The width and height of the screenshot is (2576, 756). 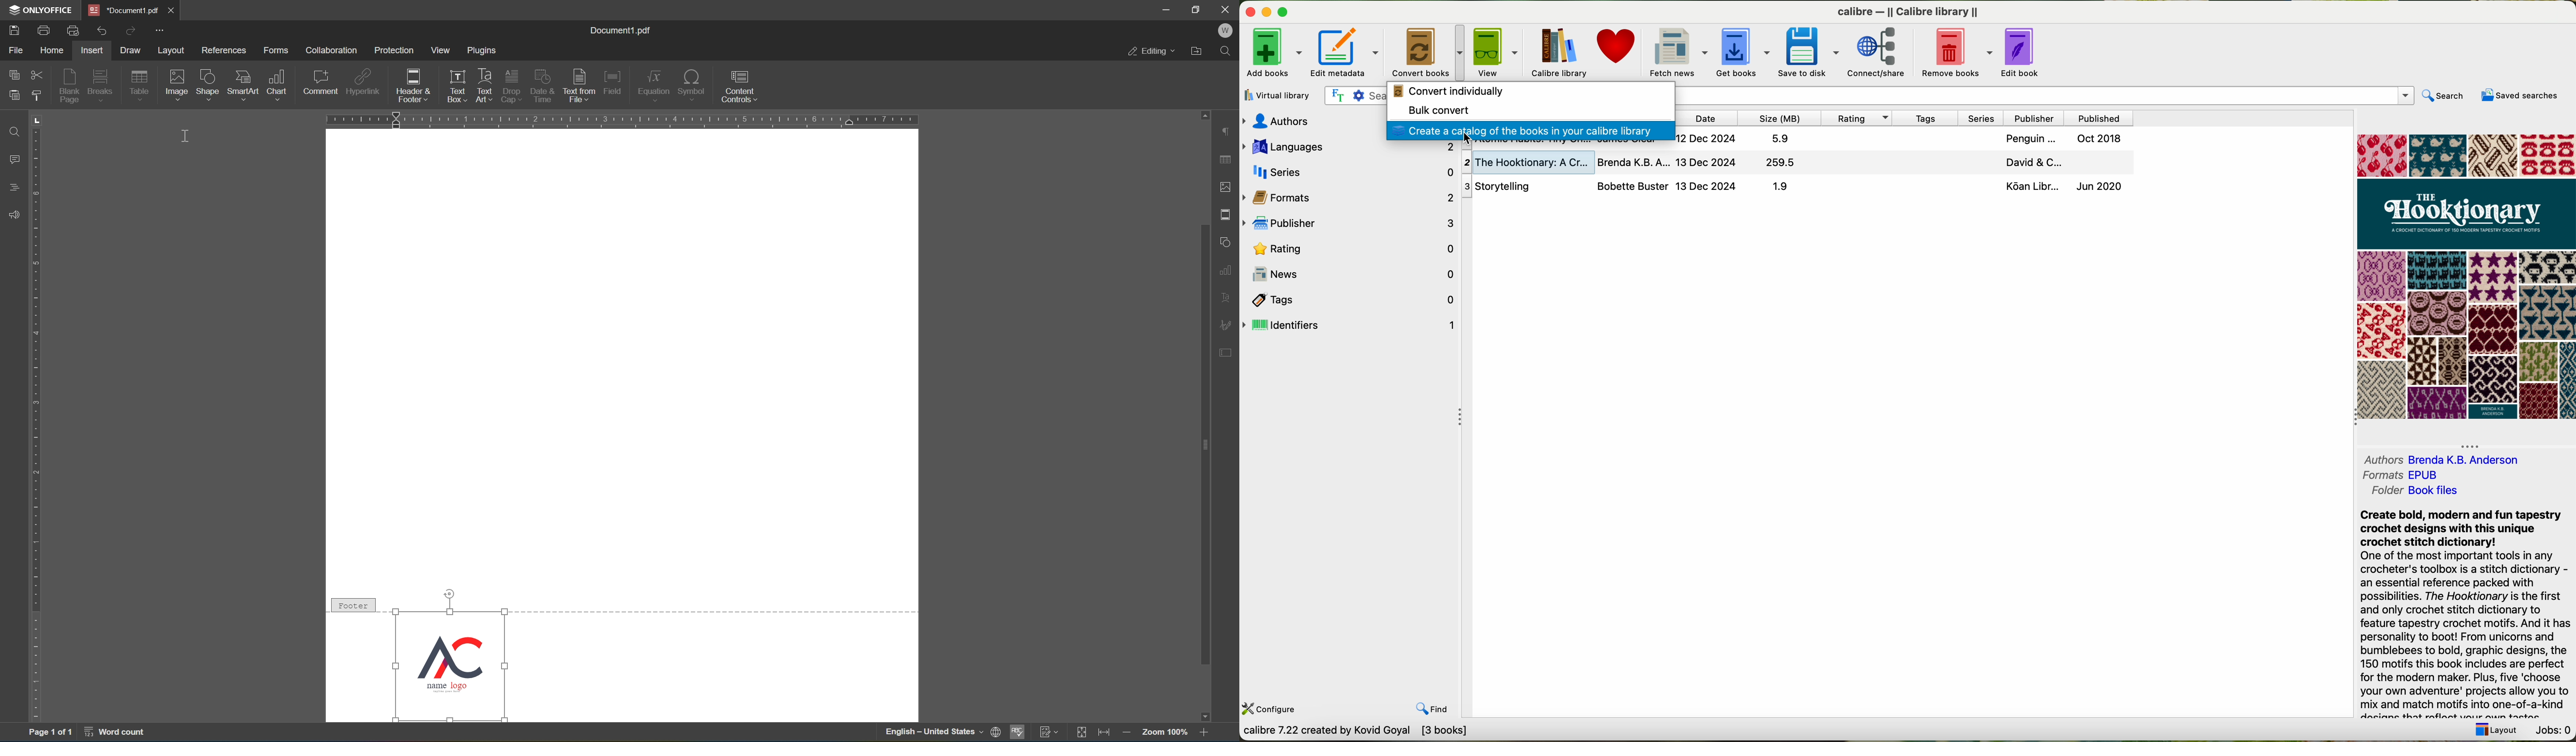 What do you see at coordinates (1228, 297) in the screenshot?
I see `text art settings` at bounding box center [1228, 297].